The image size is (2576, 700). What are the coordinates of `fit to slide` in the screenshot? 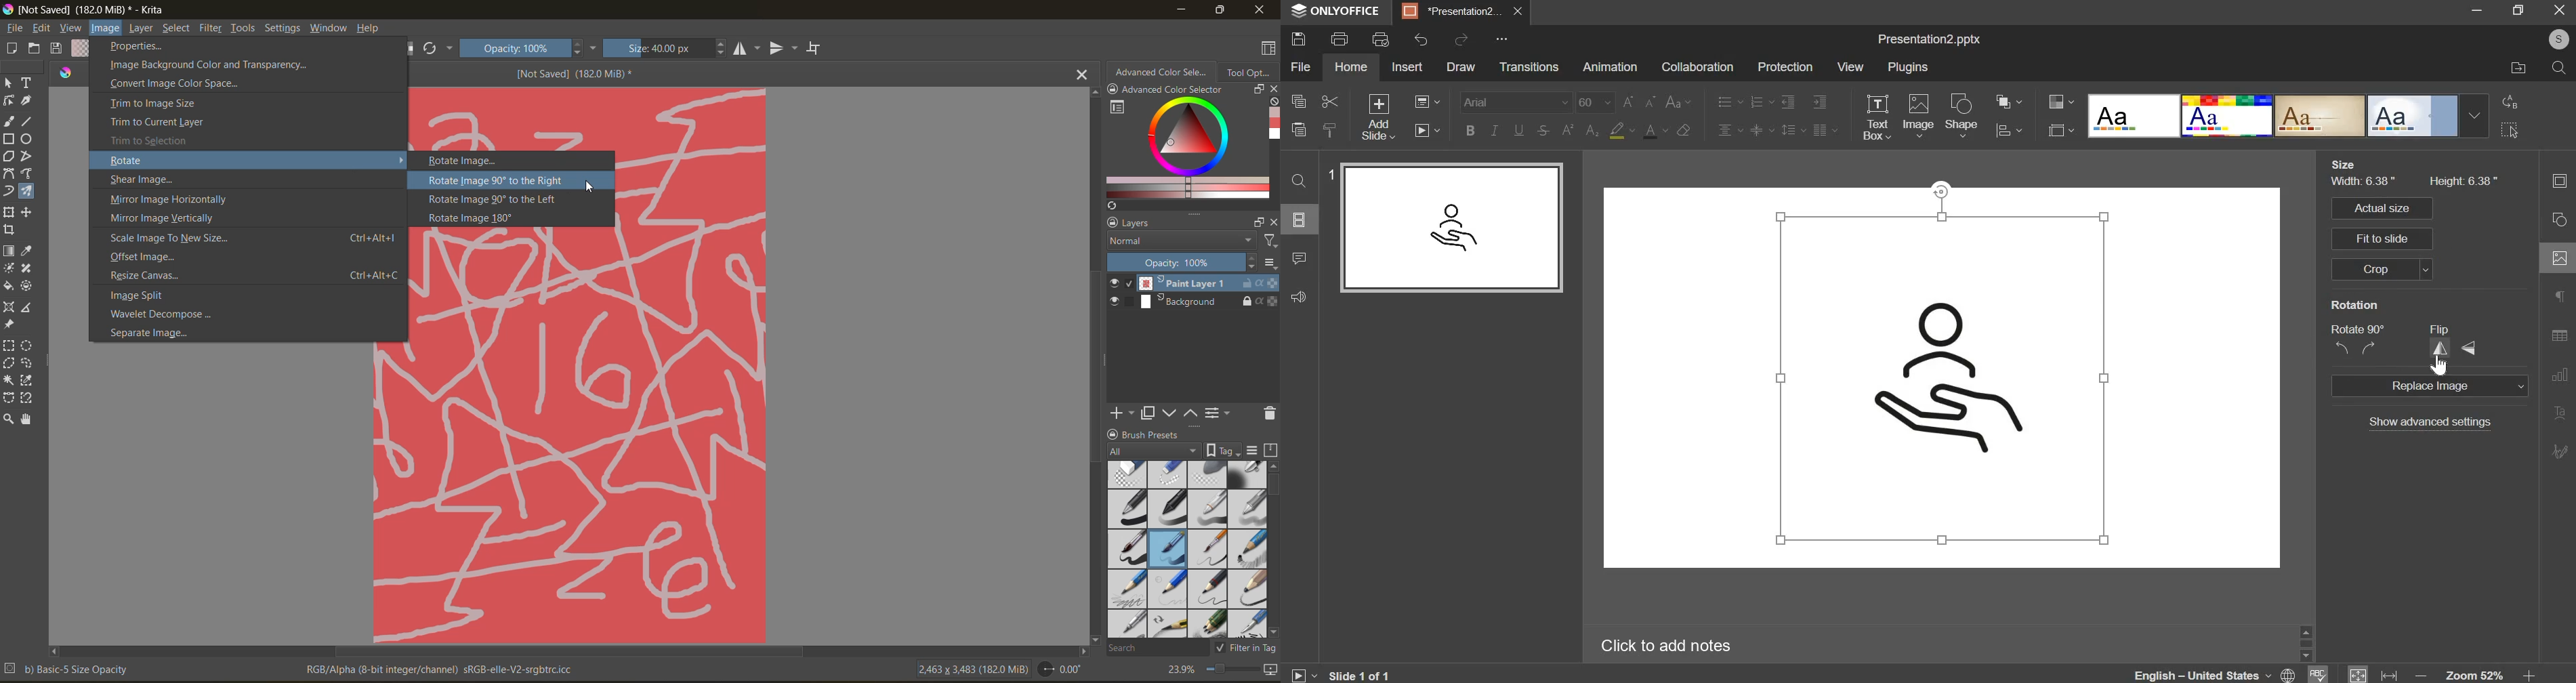 It's located at (2382, 238).